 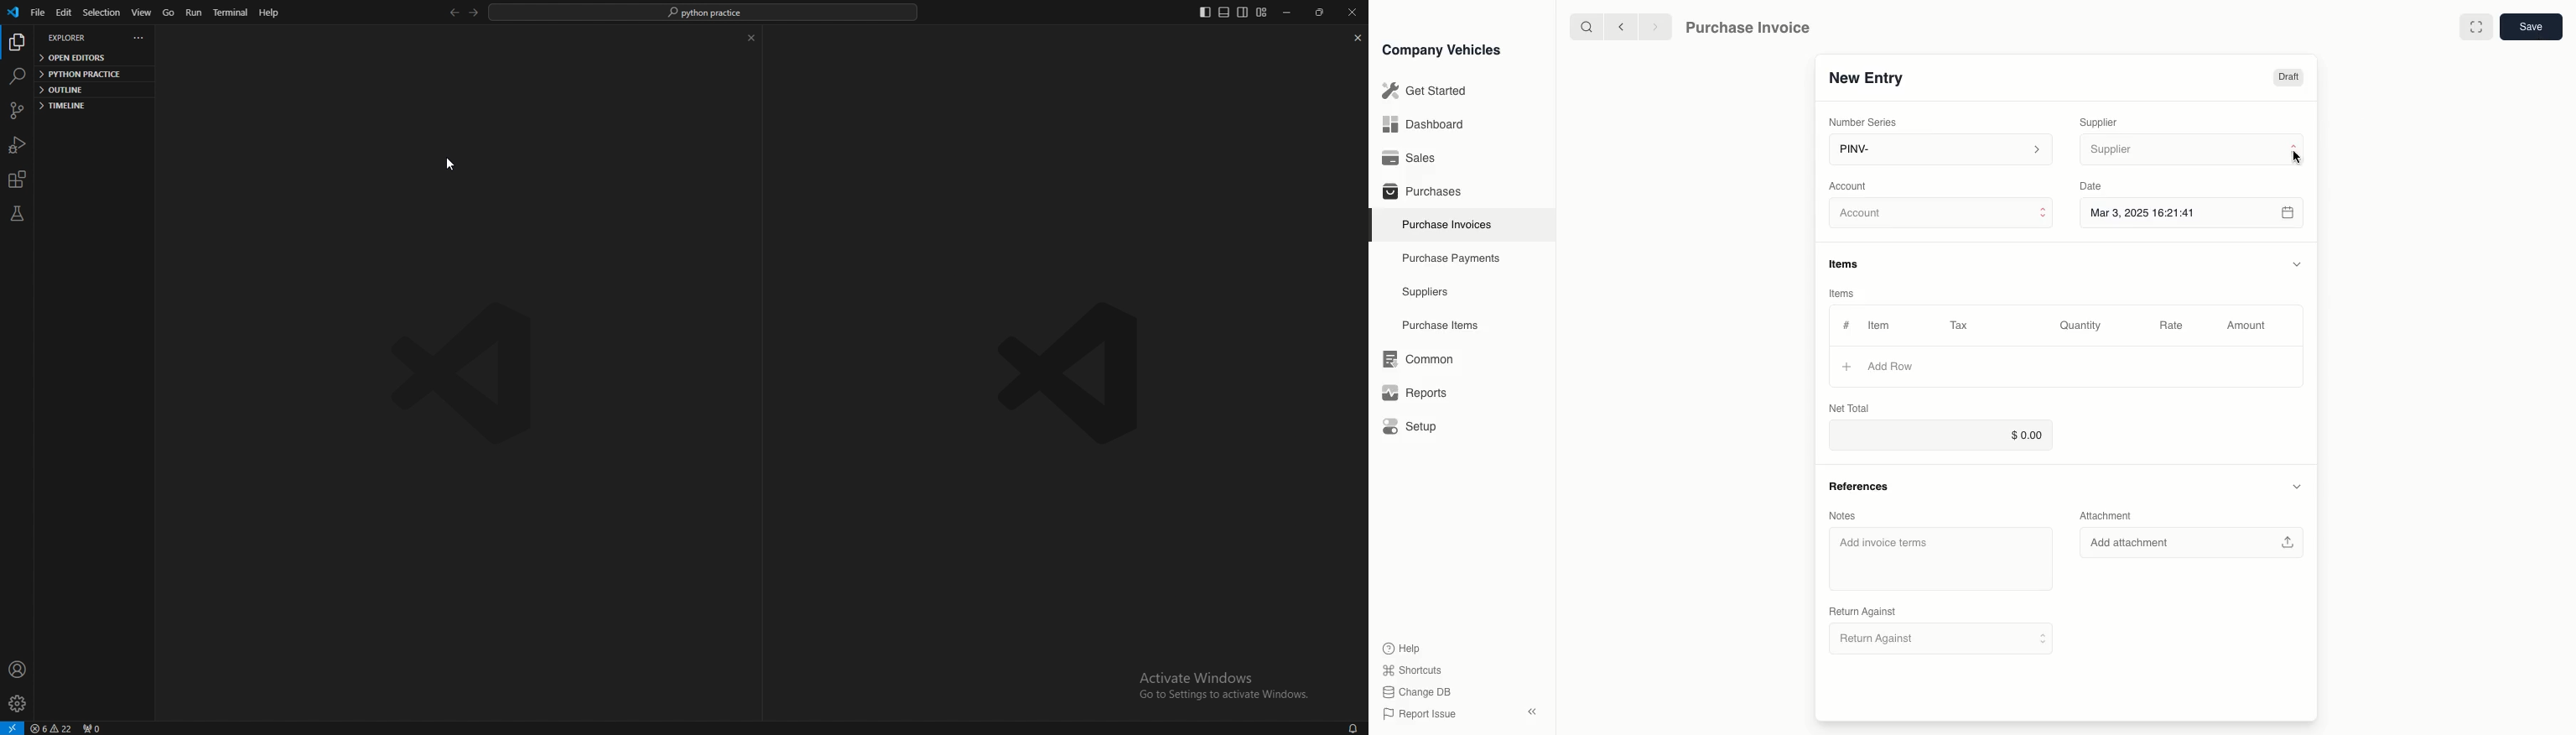 I want to click on open editors, so click(x=92, y=58).